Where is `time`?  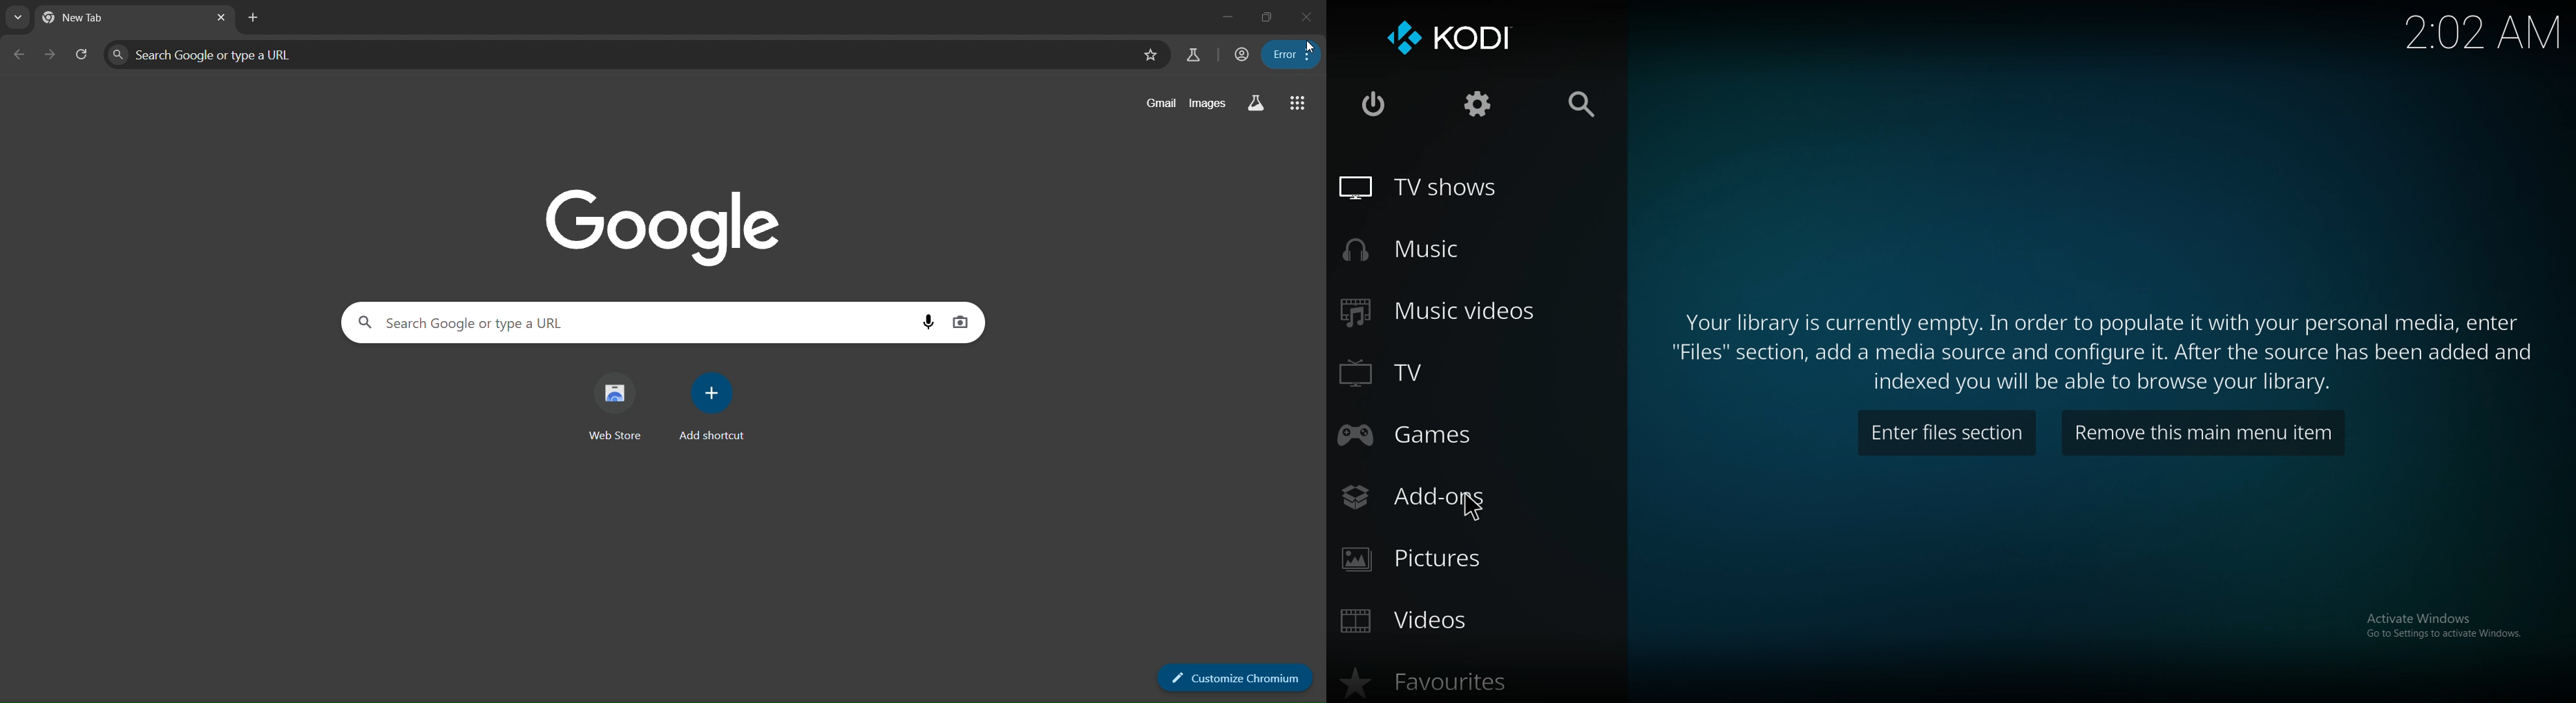 time is located at coordinates (2505, 32).